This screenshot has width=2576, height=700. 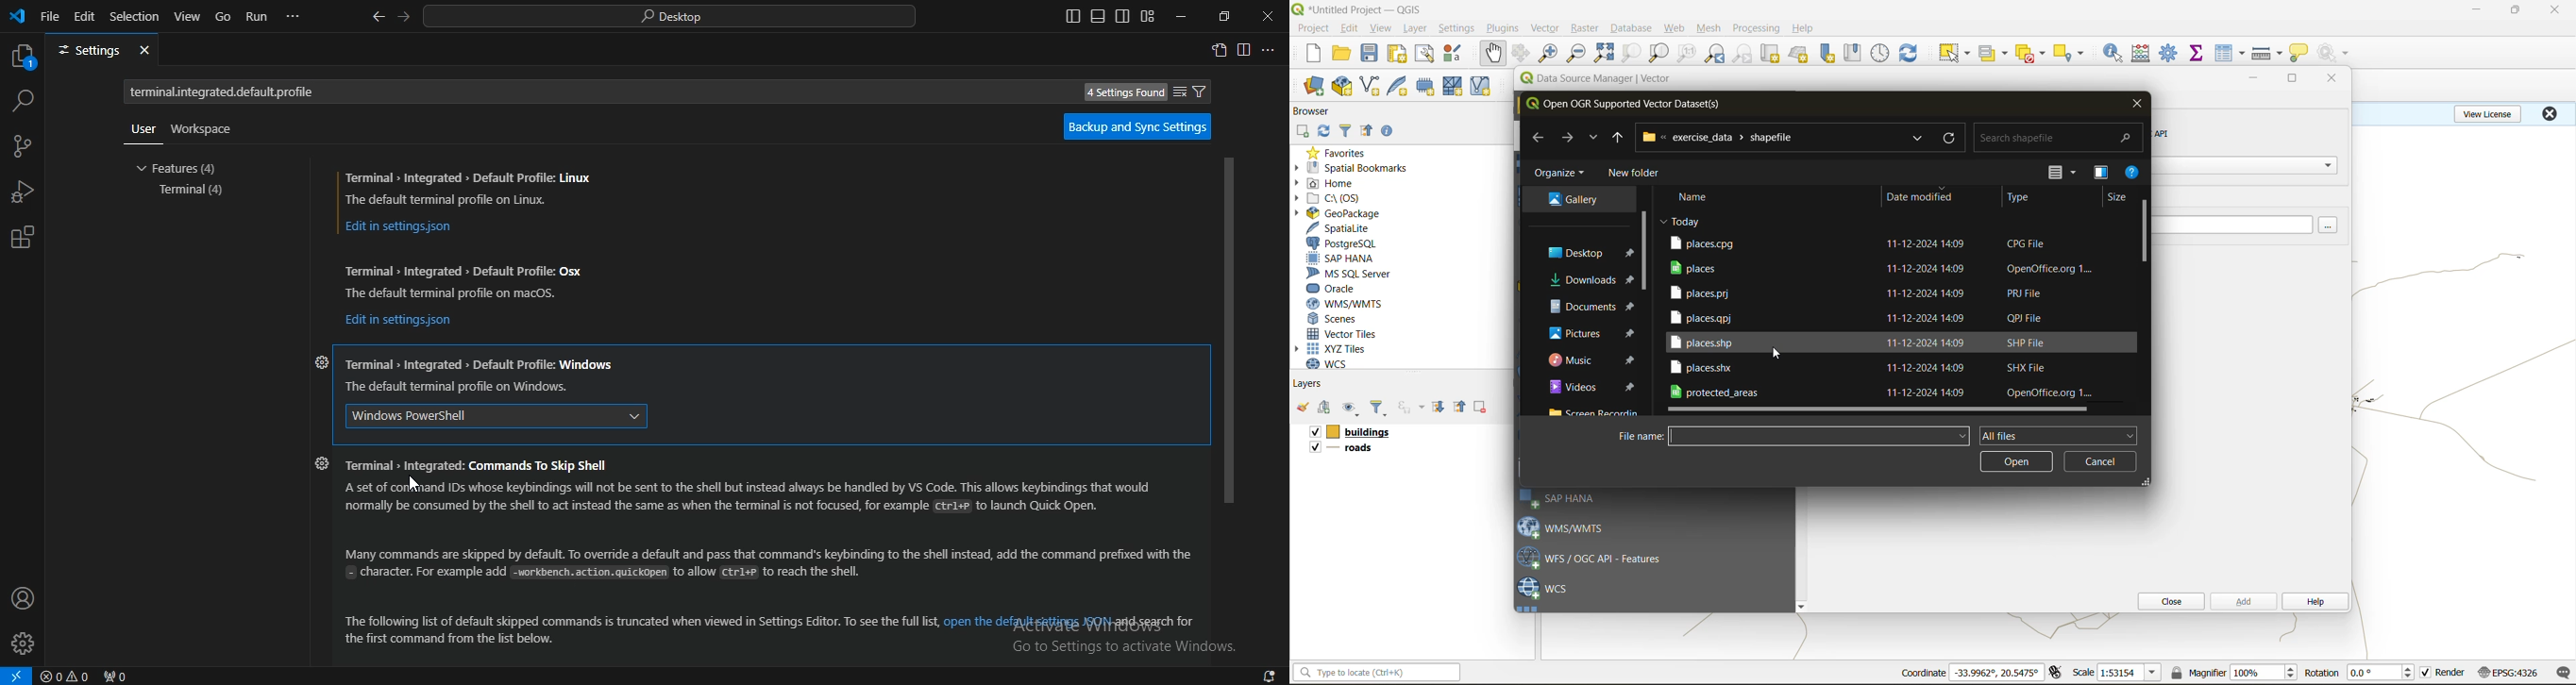 What do you see at coordinates (1350, 304) in the screenshot?
I see `wms/wmts` at bounding box center [1350, 304].